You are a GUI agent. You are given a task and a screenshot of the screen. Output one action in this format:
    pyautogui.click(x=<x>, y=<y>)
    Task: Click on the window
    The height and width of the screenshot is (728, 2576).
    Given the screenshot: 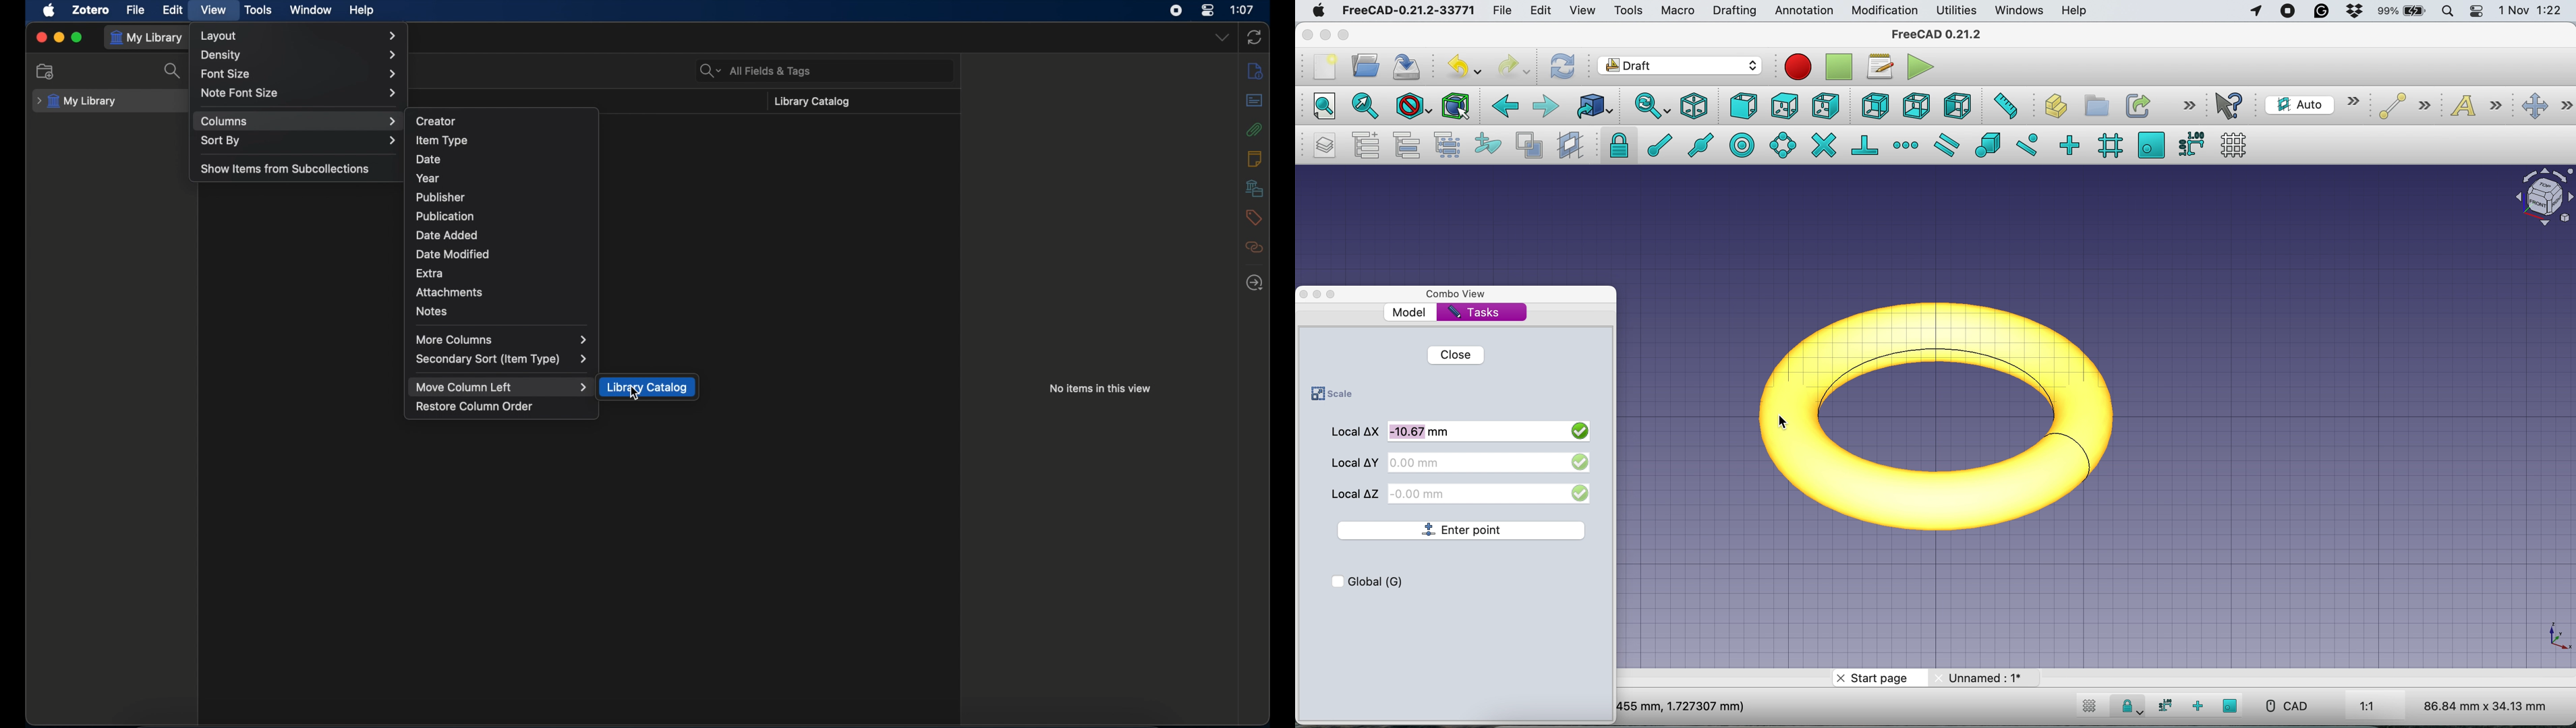 What is the action you would take?
    pyautogui.click(x=311, y=10)
    